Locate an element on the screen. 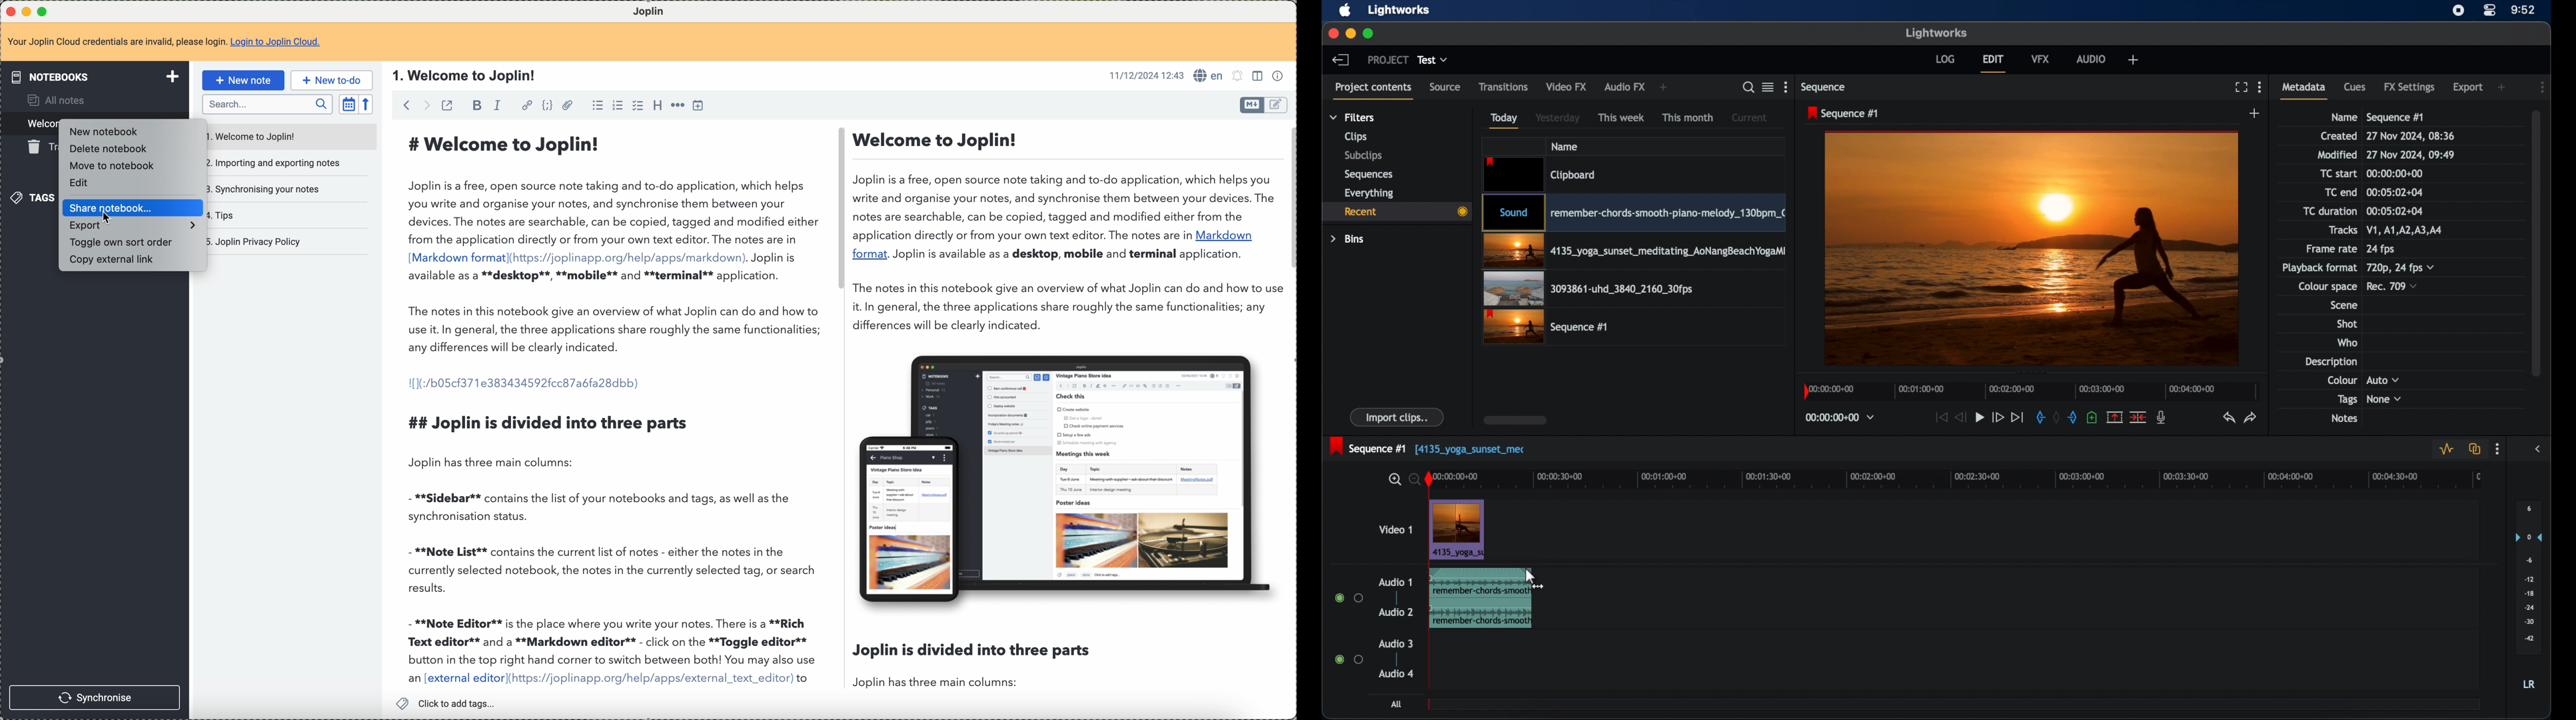  in mark is located at coordinates (2039, 417).